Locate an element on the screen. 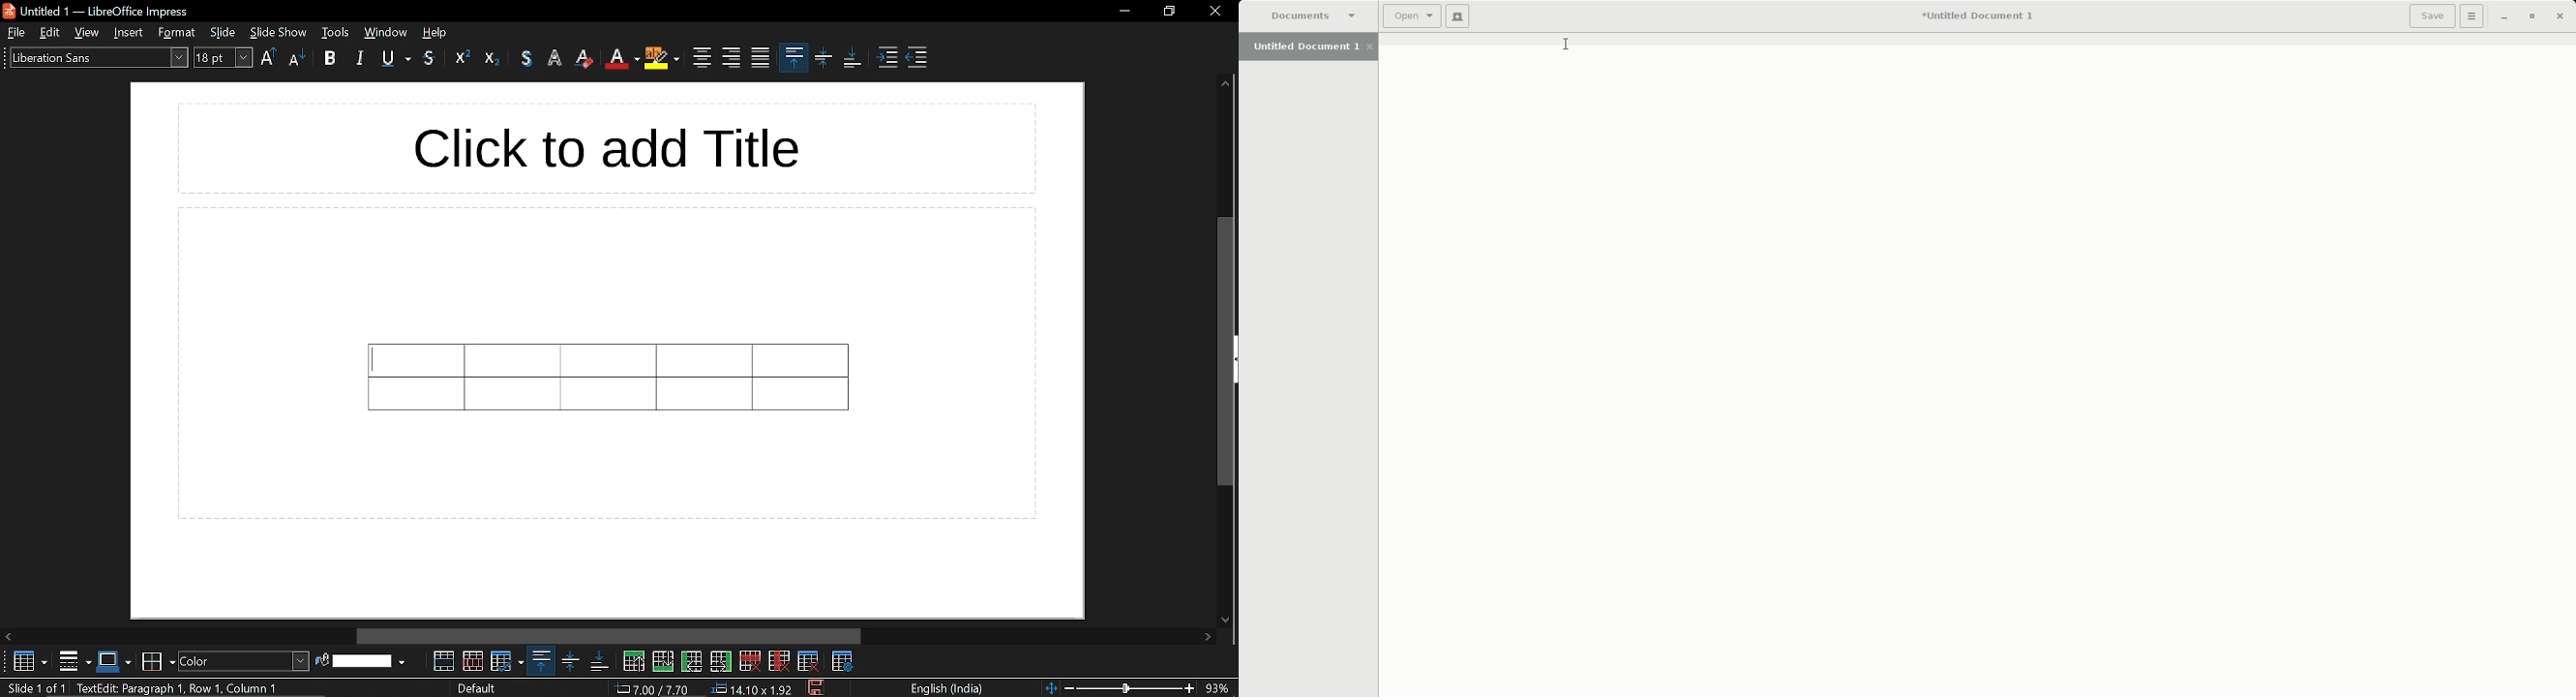 This screenshot has width=2576, height=700. center vertically is located at coordinates (825, 60).